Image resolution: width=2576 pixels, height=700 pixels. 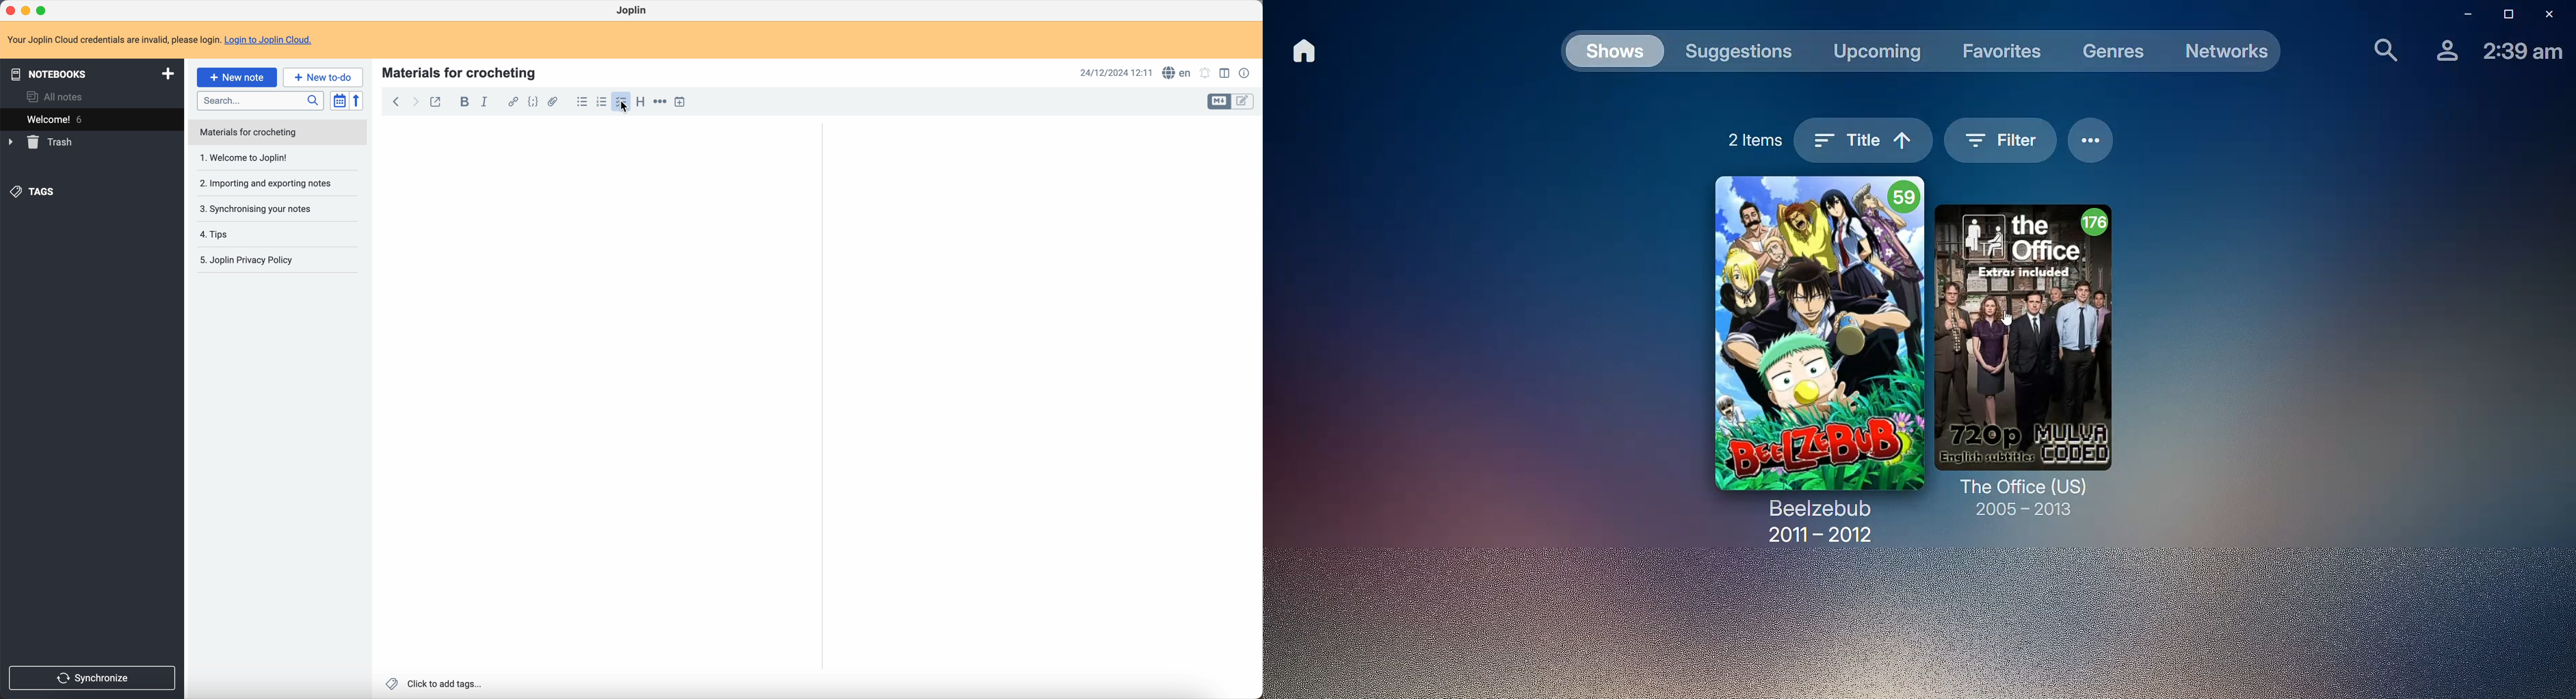 I want to click on synchronize, so click(x=93, y=679).